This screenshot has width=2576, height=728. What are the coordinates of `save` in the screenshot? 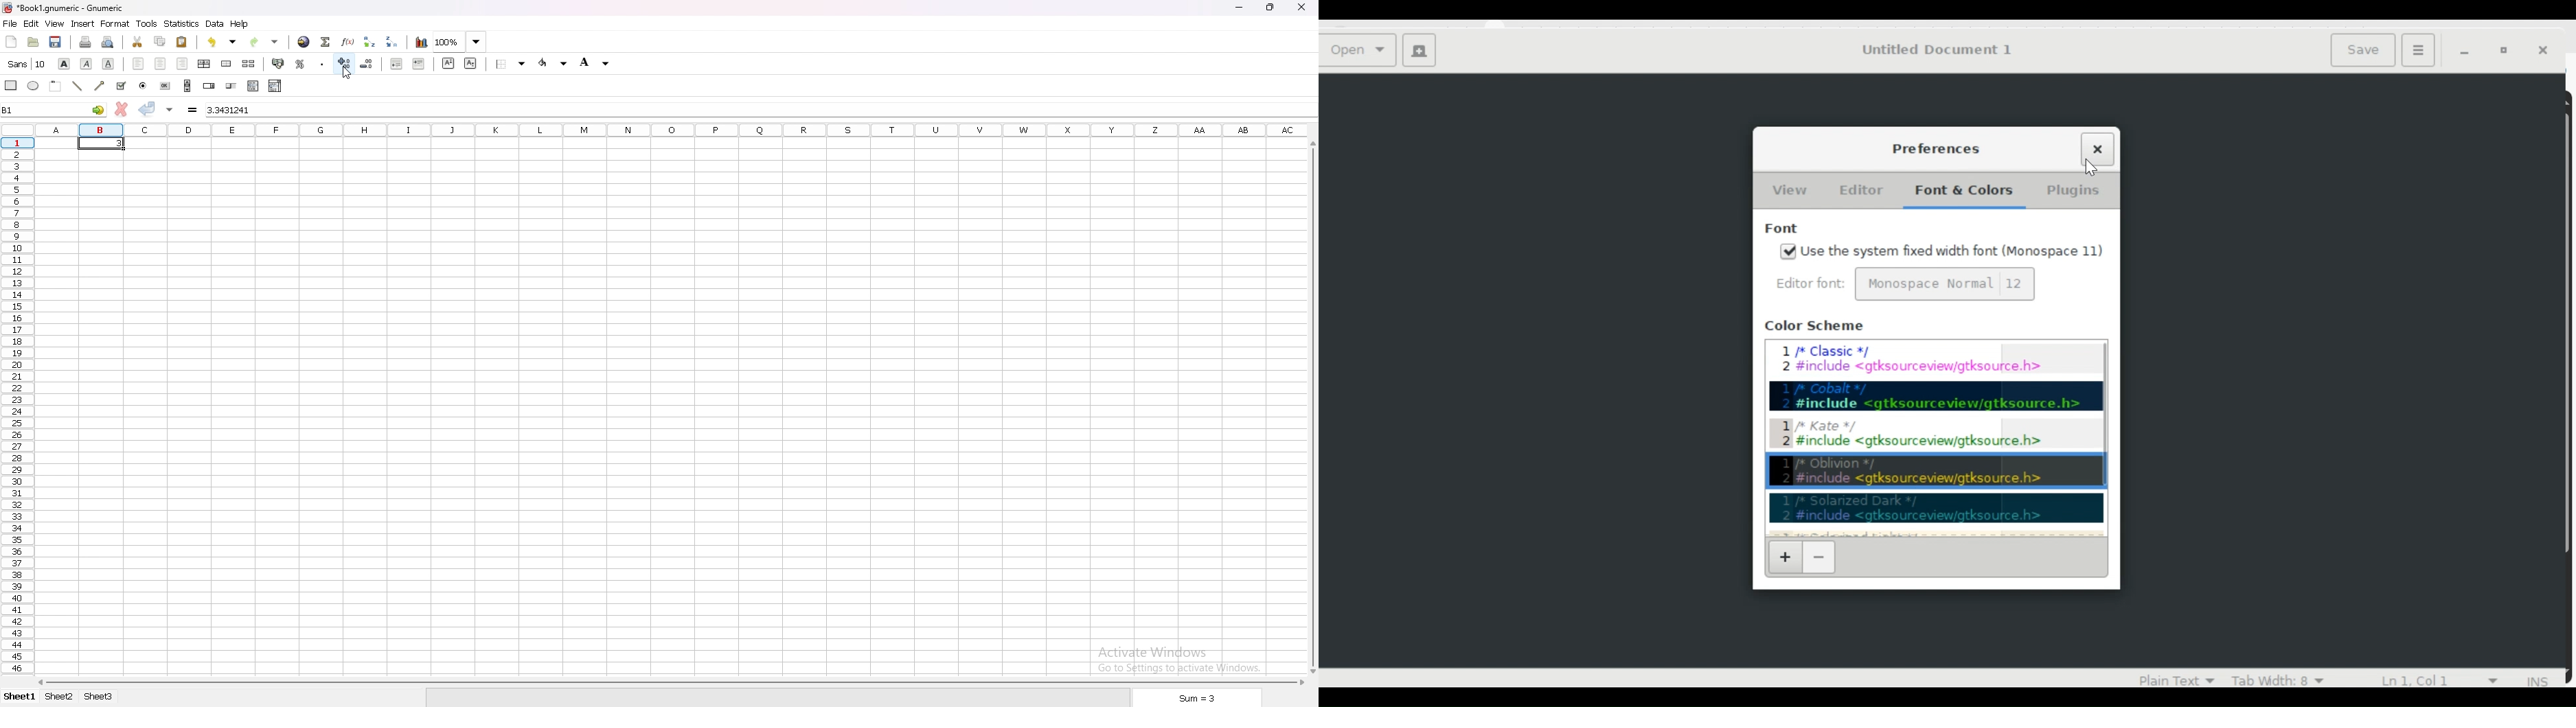 It's located at (56, 41).